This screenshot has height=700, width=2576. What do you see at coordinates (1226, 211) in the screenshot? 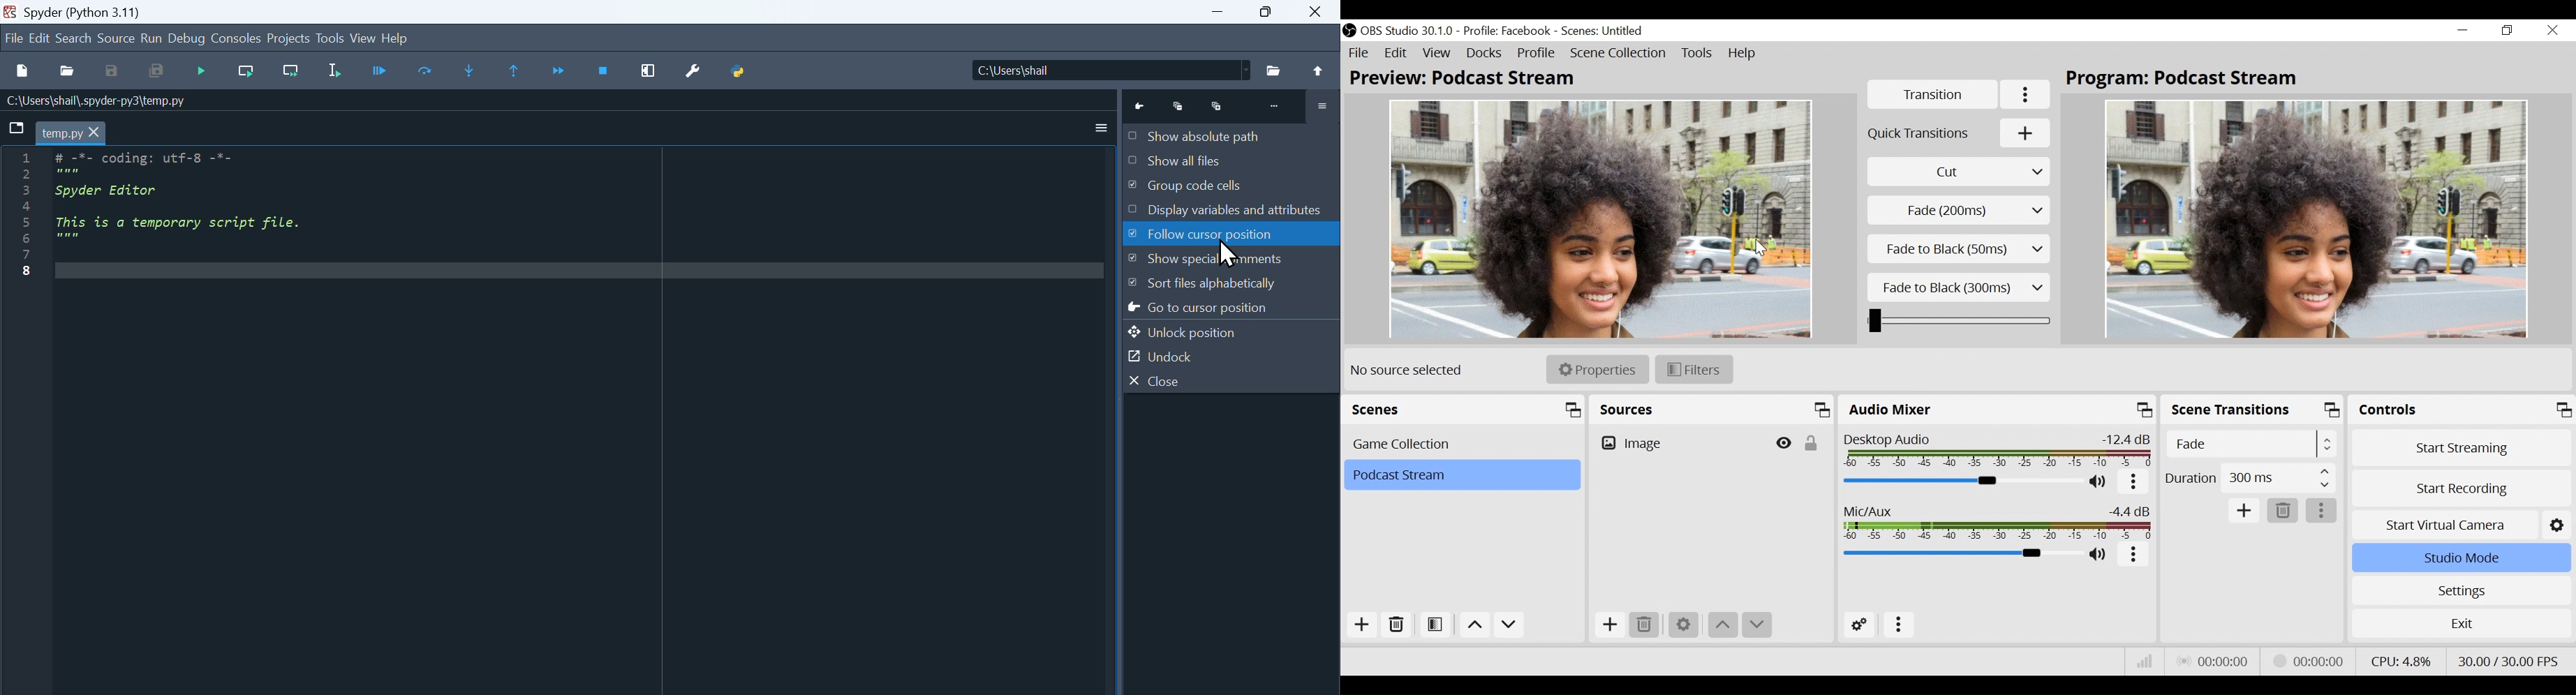
I see `Display variables and attribute` at bounding box center [1226, 211].